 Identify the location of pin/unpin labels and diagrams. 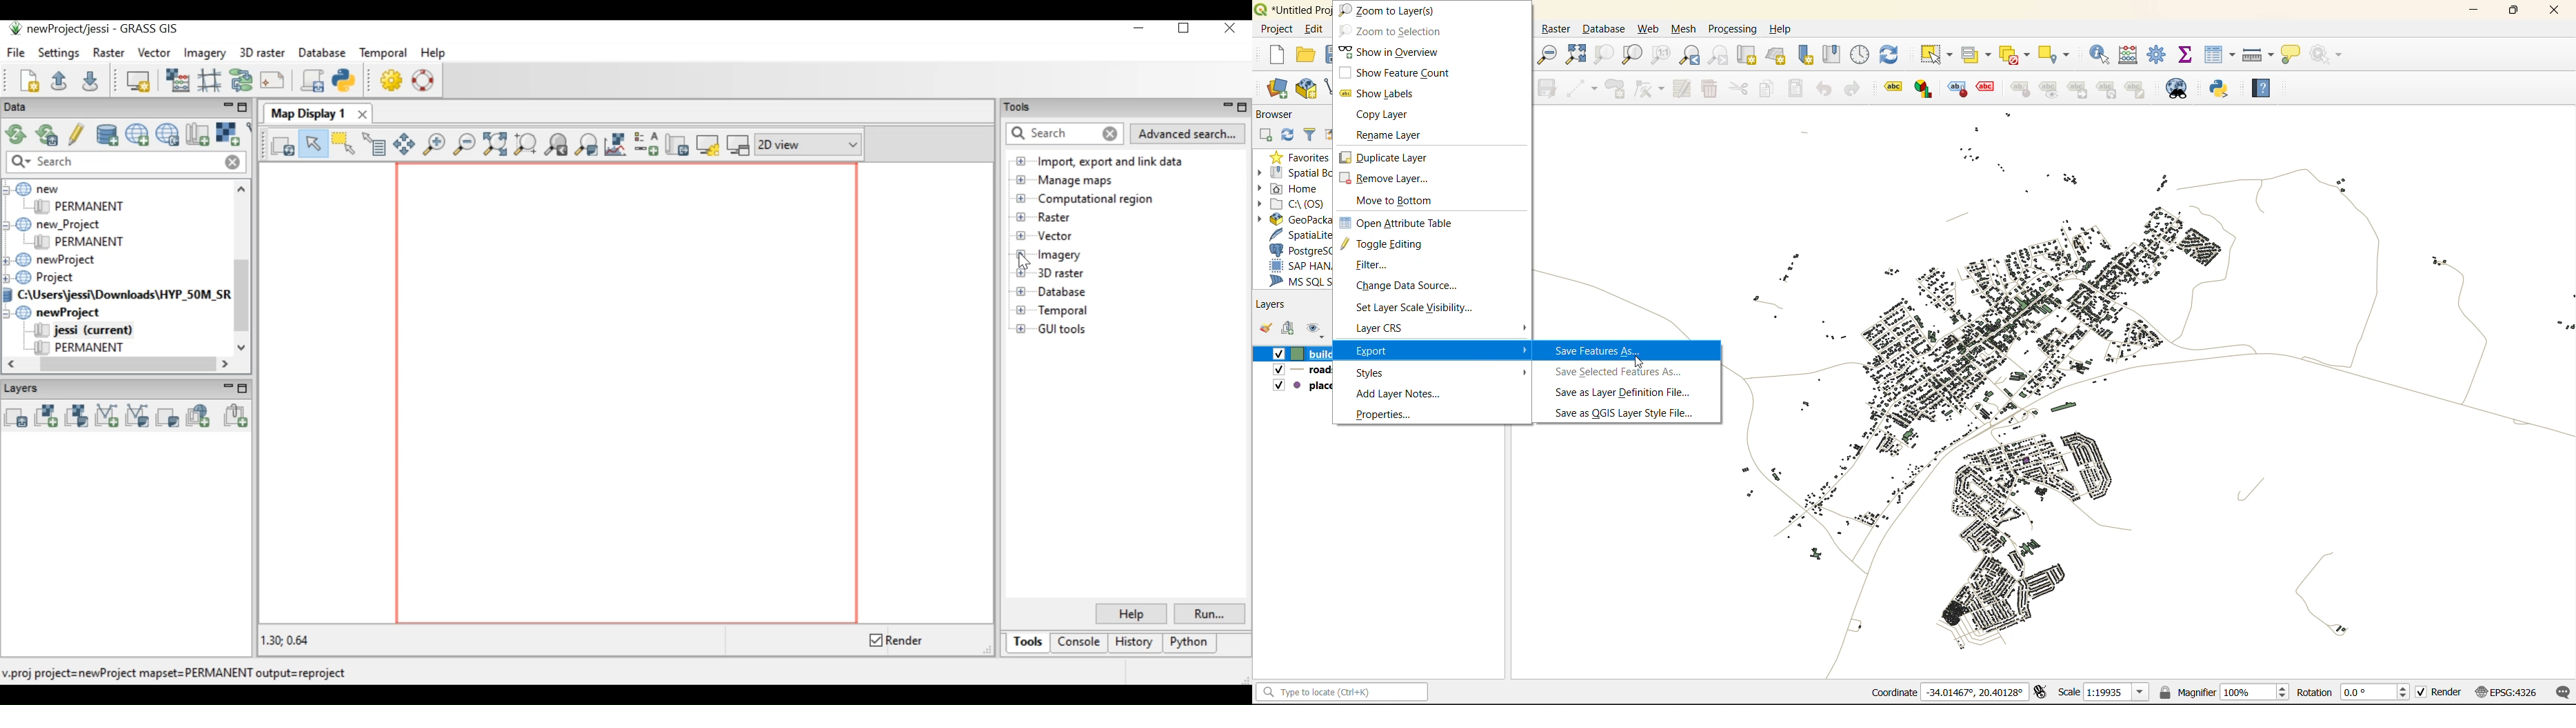
(2018, 89).